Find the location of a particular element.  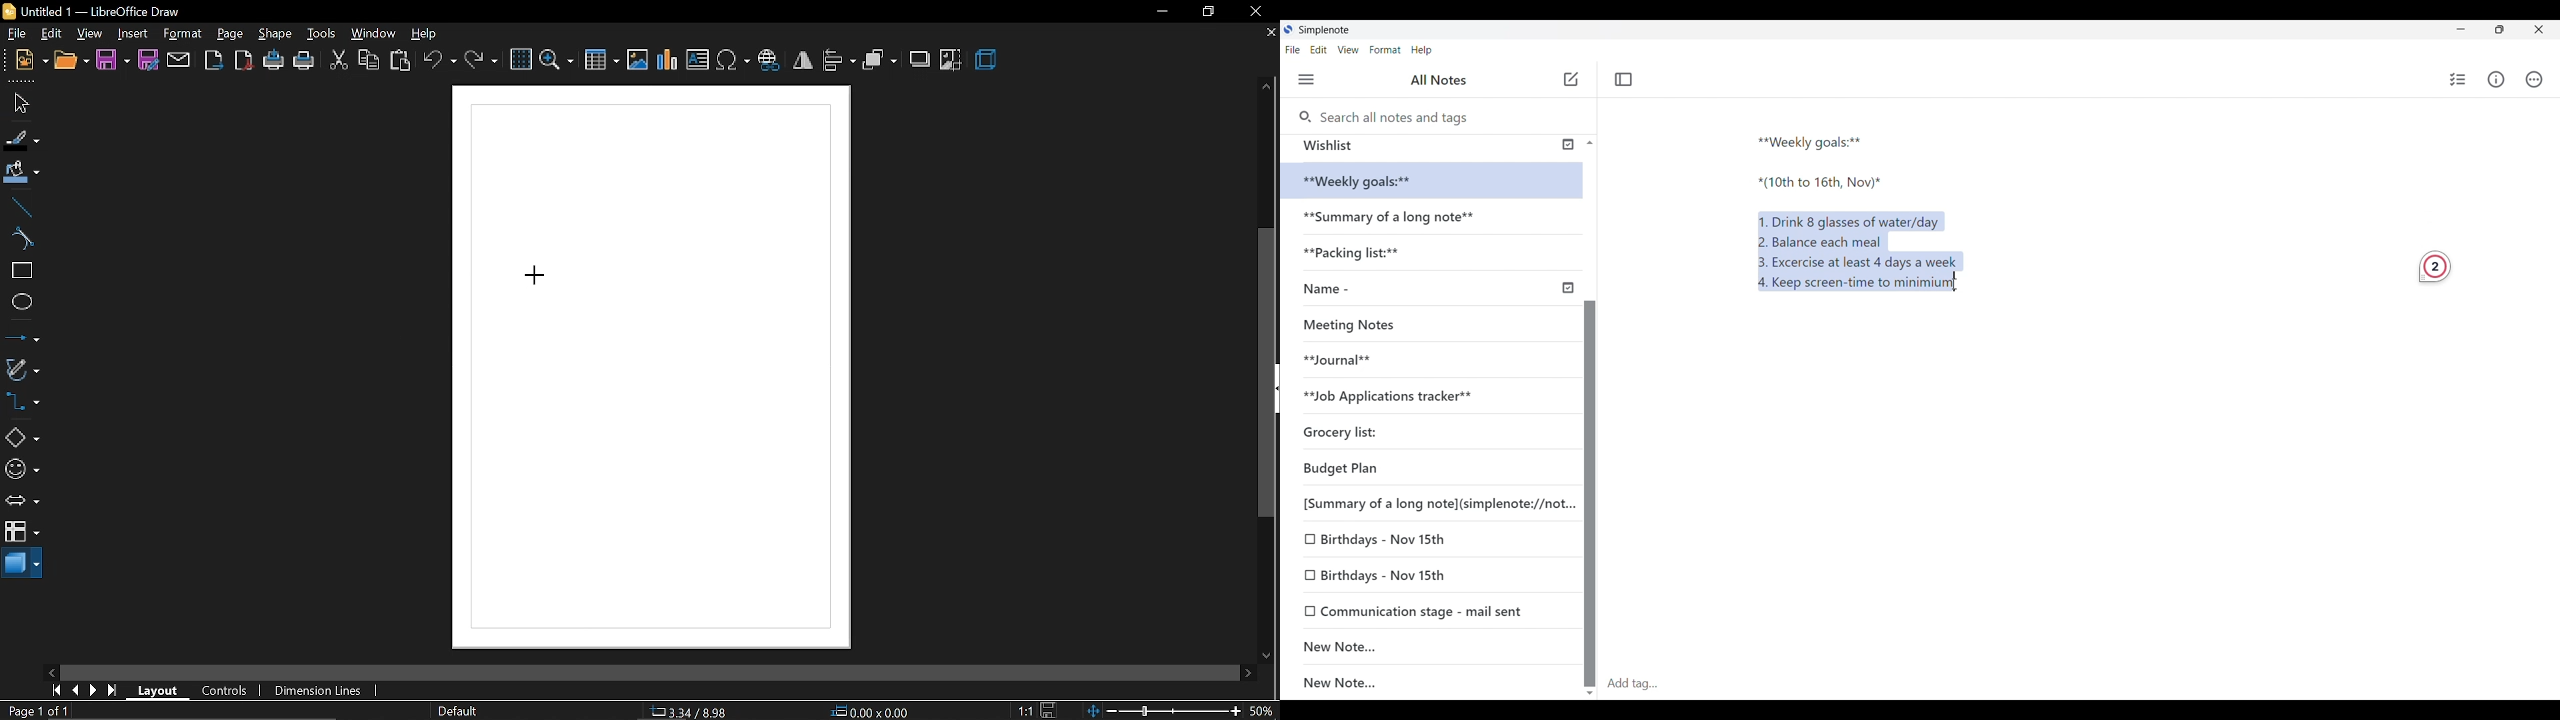

Meeting Notes is located at coordinates (1355, 323).